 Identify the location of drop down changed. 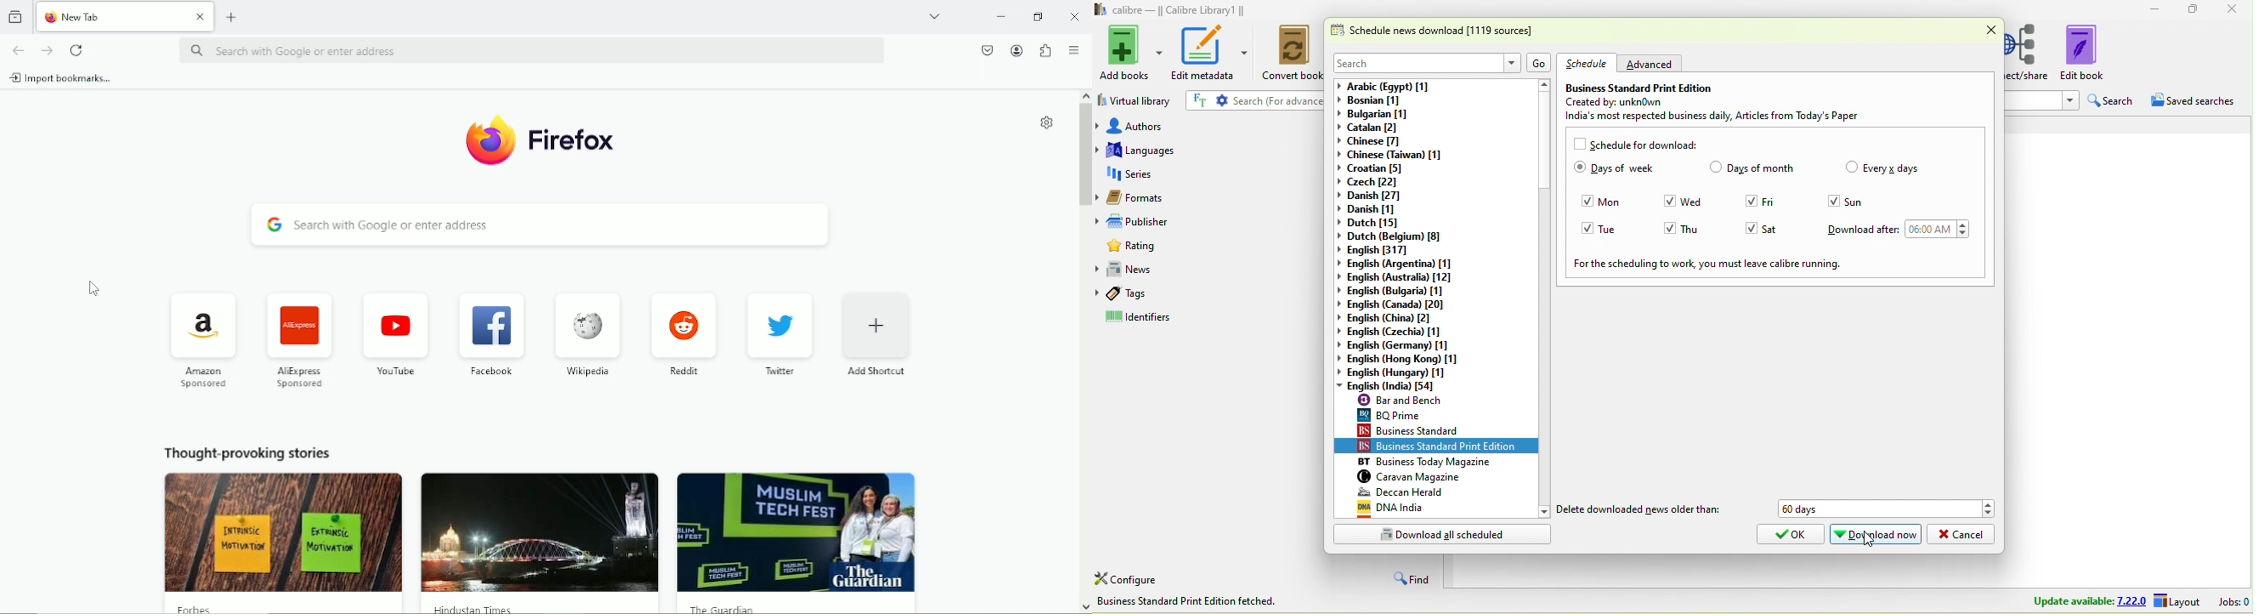
(1339, 386).